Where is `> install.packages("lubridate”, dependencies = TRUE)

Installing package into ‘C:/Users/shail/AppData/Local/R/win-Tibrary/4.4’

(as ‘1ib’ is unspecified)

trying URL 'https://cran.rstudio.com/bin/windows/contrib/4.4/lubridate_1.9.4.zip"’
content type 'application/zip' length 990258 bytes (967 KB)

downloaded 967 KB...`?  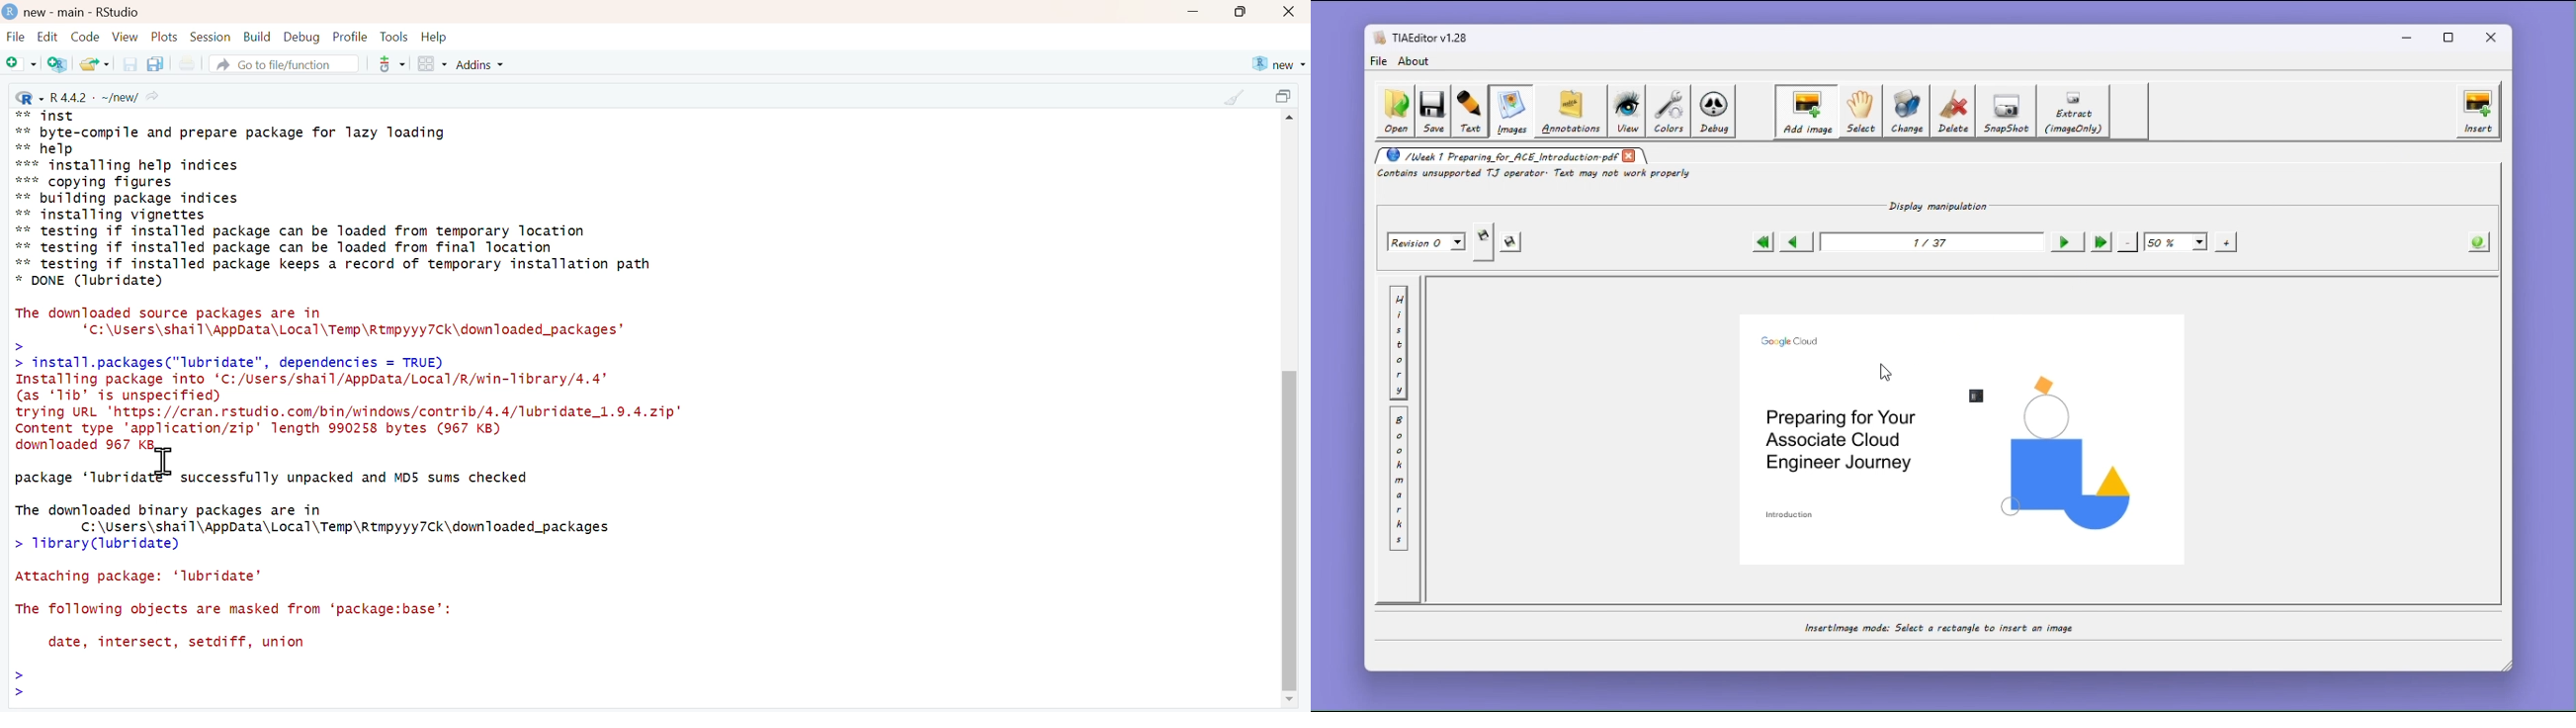
> install.packages("lubridate”, dependencies = TRUE)

Installing package into ‘C:/Users/shail/AppData/Local/R/win-Tibrary/4.4’

(as ‘1ib’ is unspecified)

trying URL 'https://cran.rstudio.com/bin/windows/contrib/4.4/lubridate_1.9.4.zip"’
content type 'application/zip' length 990258 bytes (967 KB)

downloaded 967 KB... is located at coordinates (350, 403).